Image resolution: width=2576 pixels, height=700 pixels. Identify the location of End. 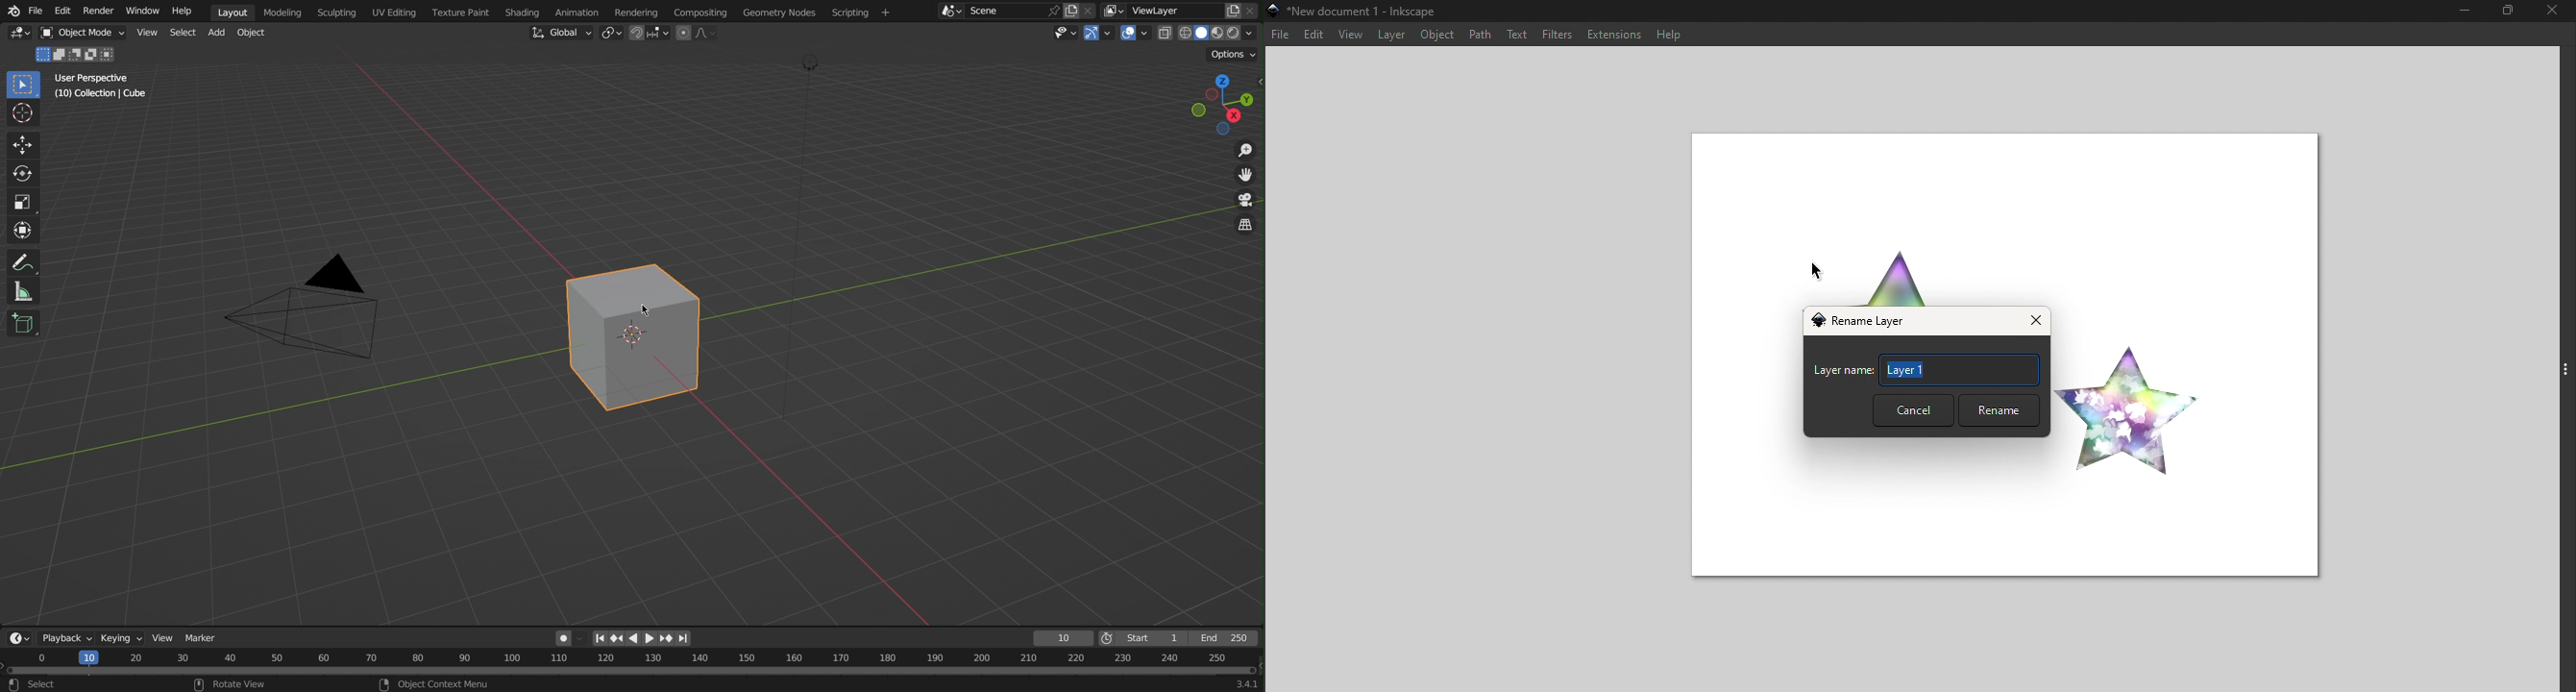
(1227, 639).